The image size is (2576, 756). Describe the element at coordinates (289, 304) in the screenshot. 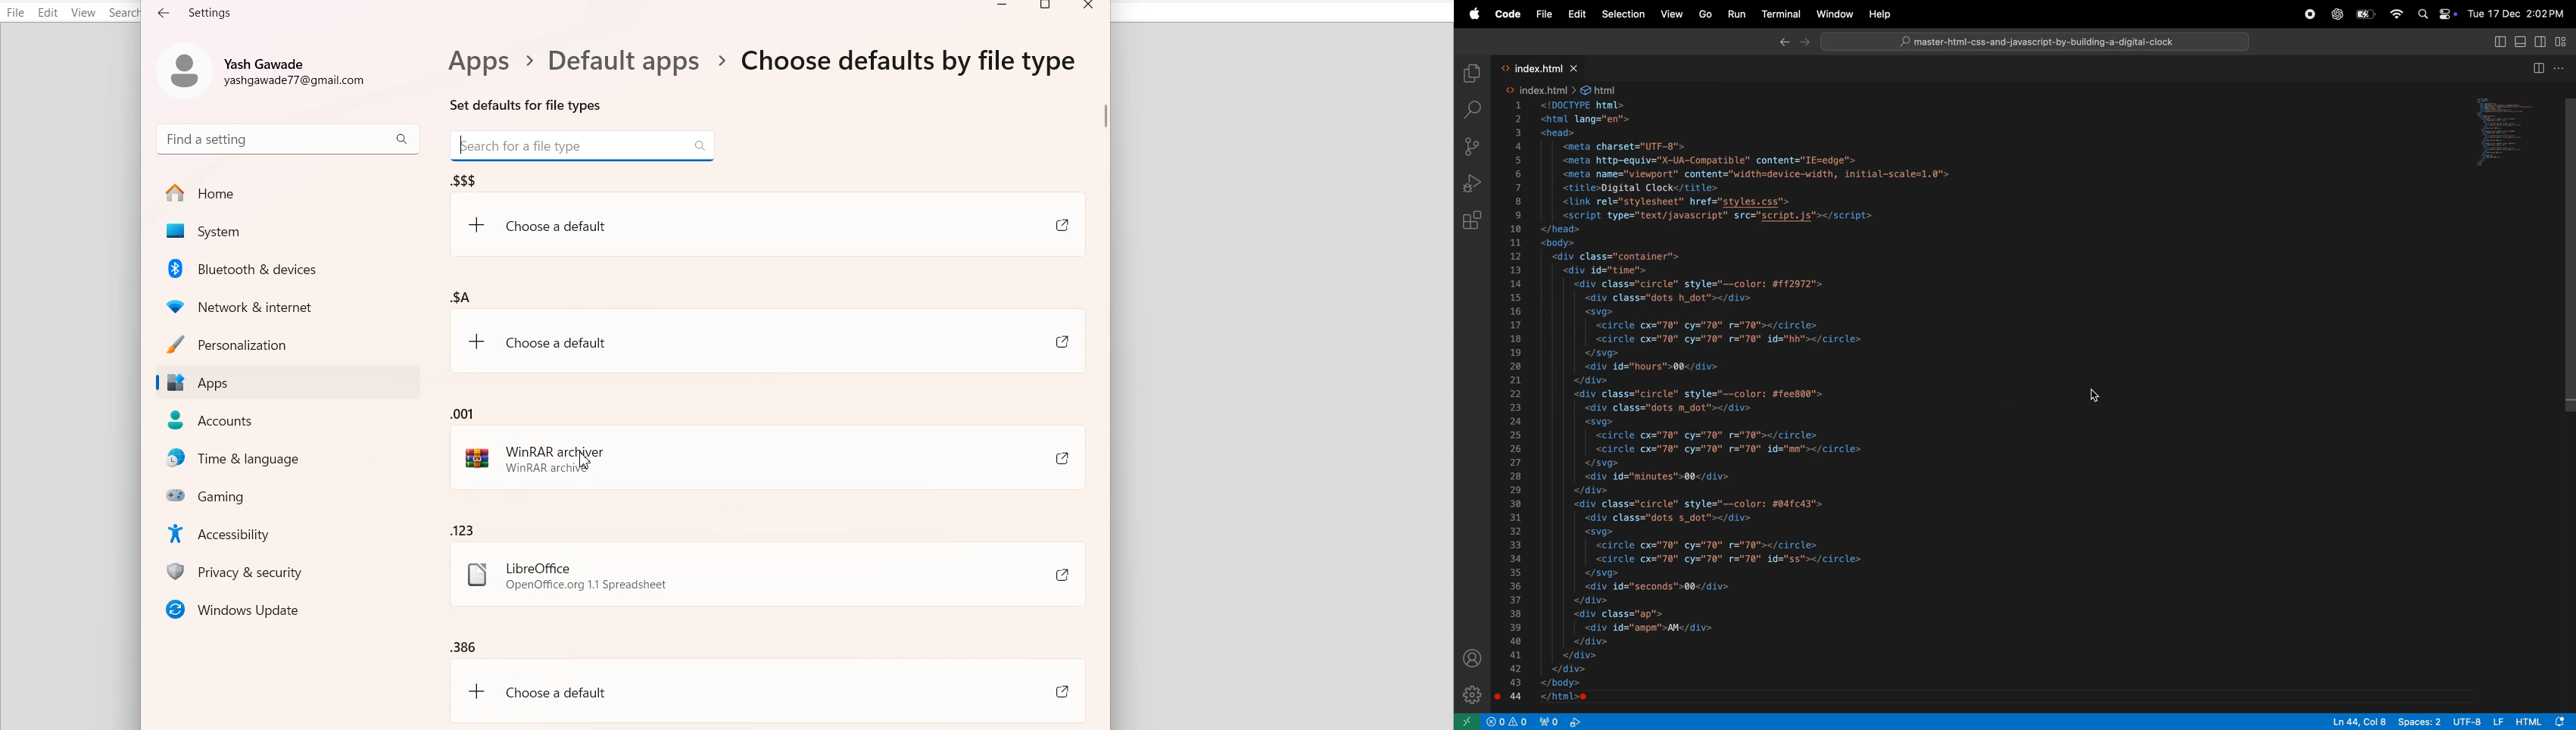

I see `Network & Internet` at that location.